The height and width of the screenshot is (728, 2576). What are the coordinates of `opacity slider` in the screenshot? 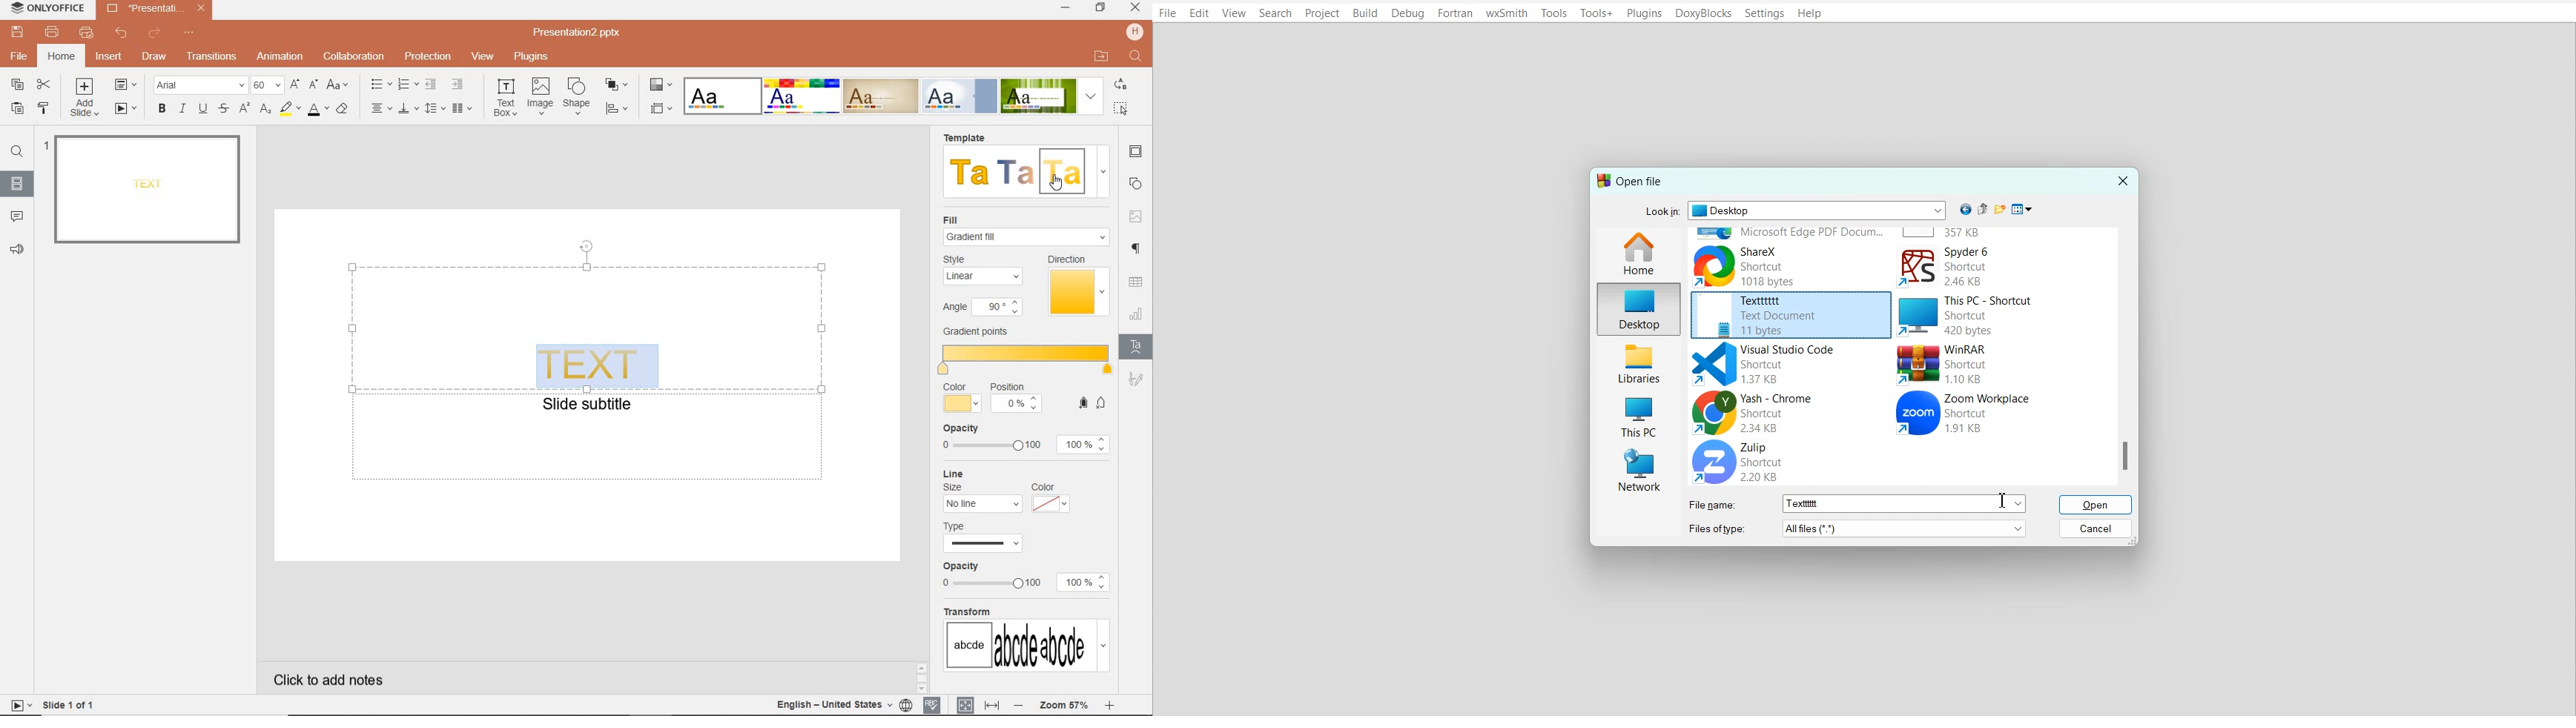 It's located at (991, 442).